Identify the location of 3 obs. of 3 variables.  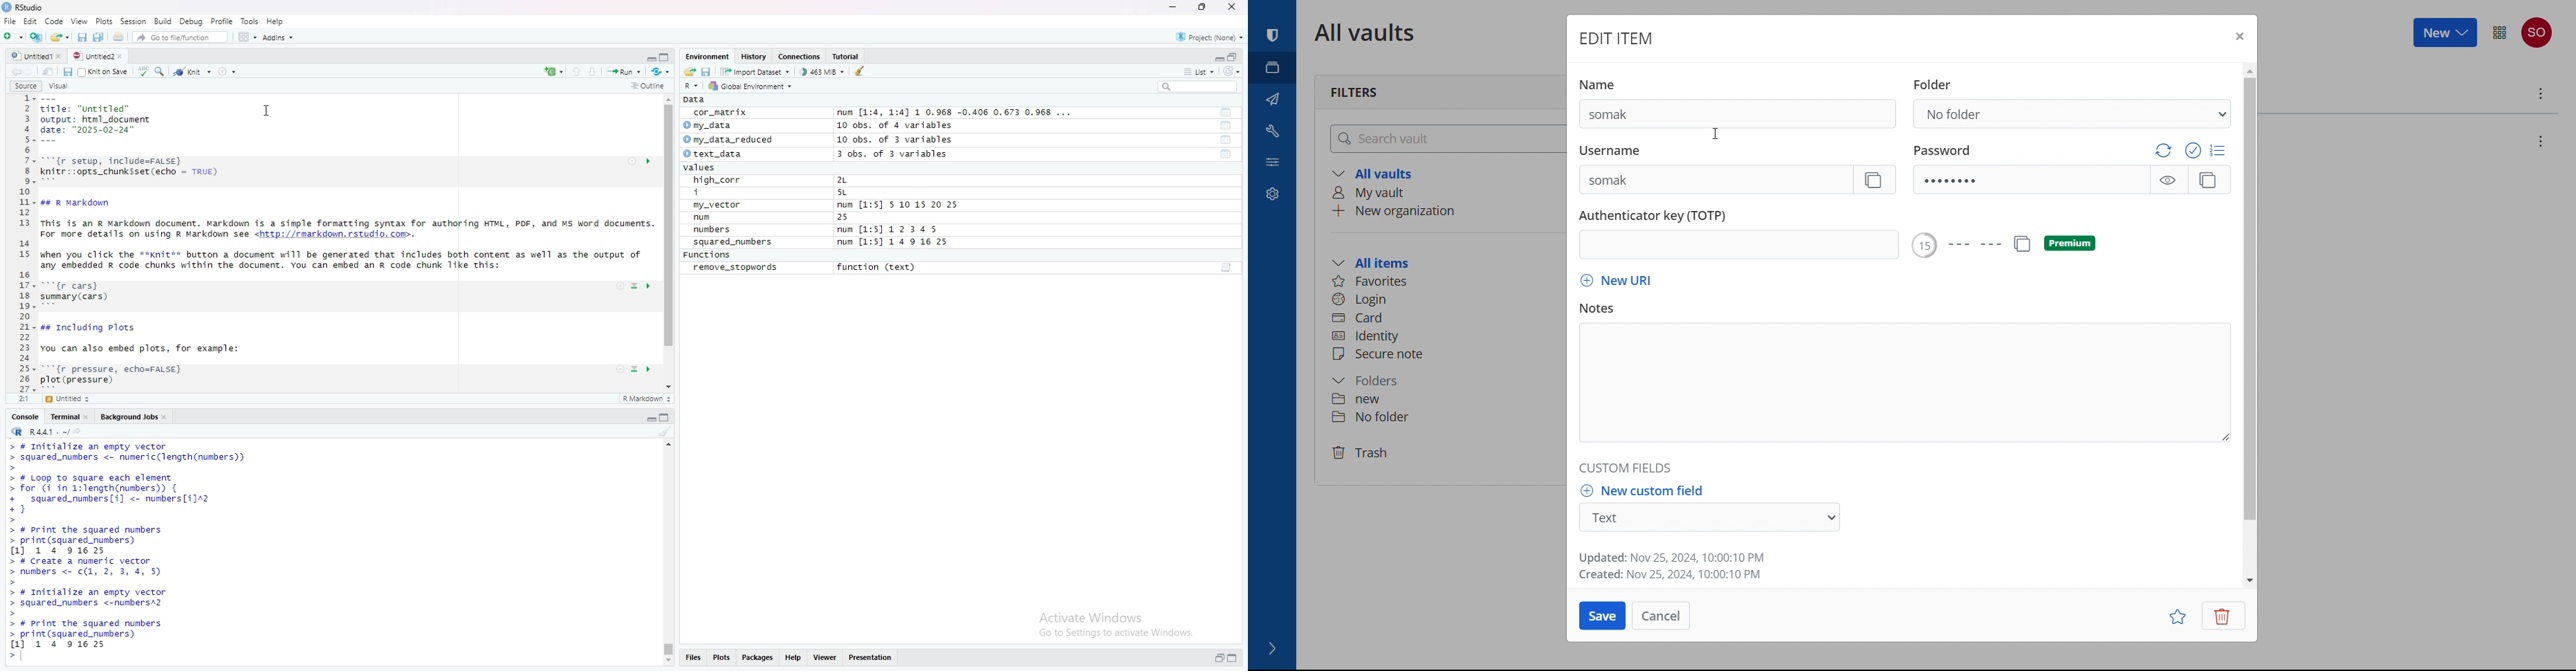
(904, 154).